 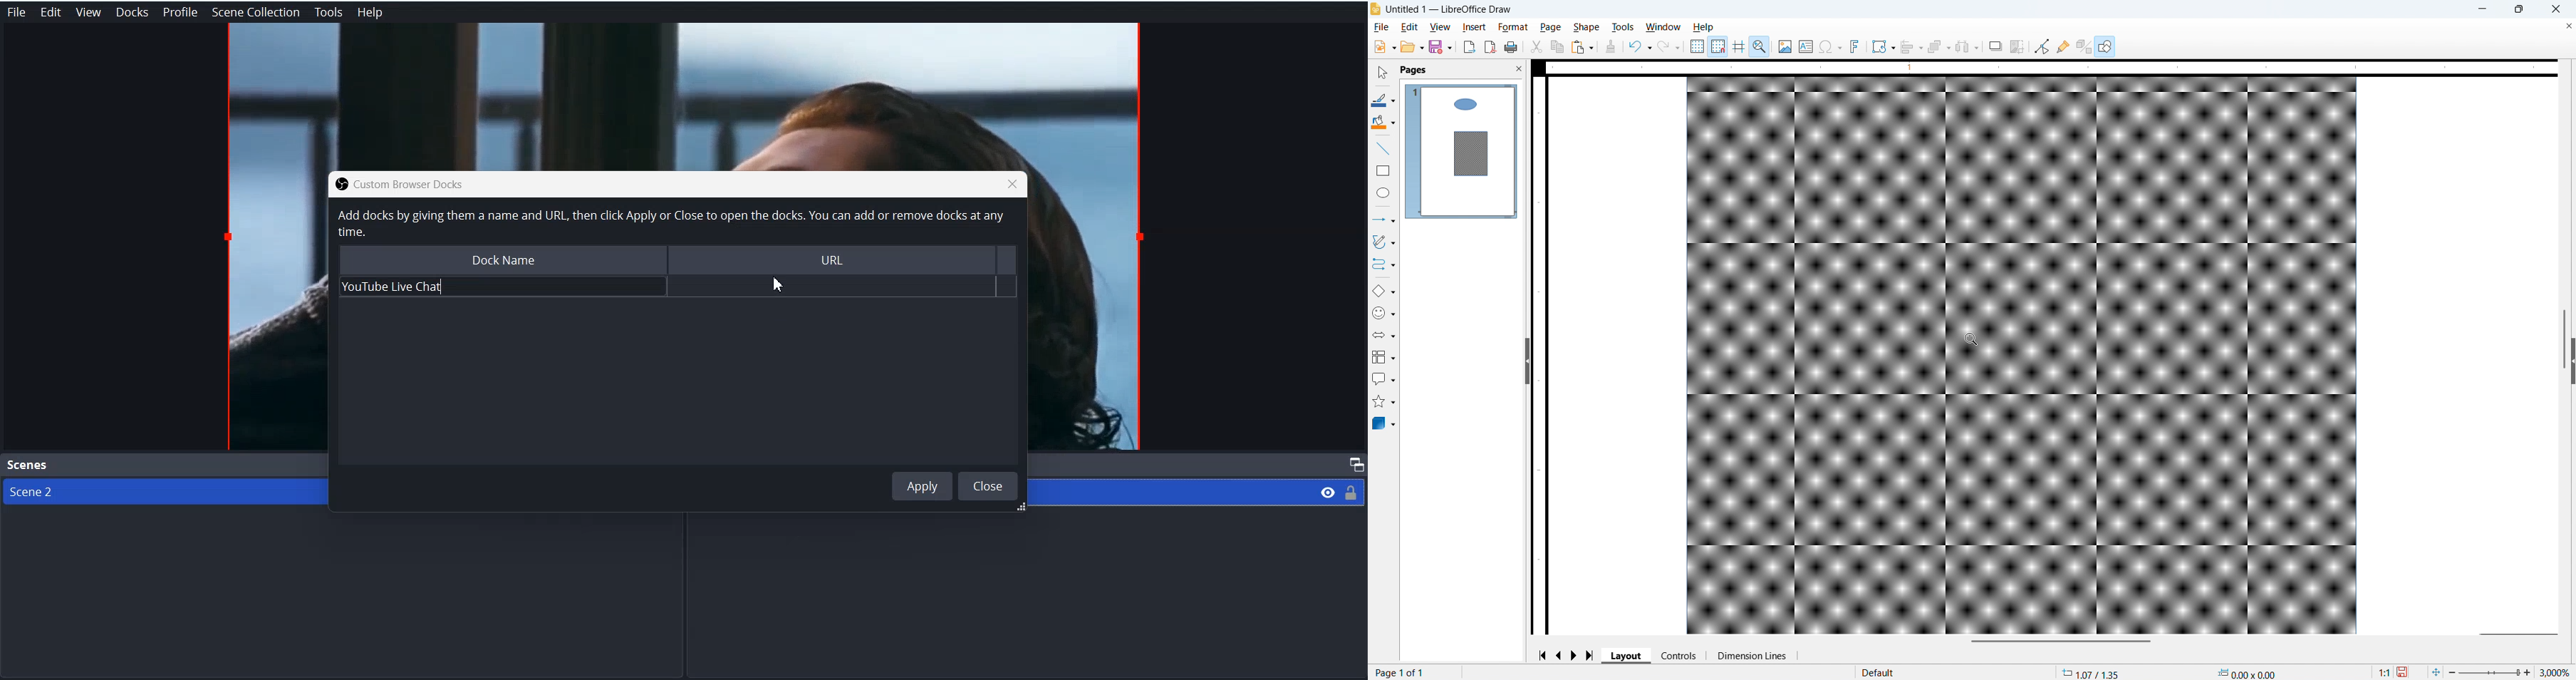 I want to click on Page , so click(x=2054, y=356).